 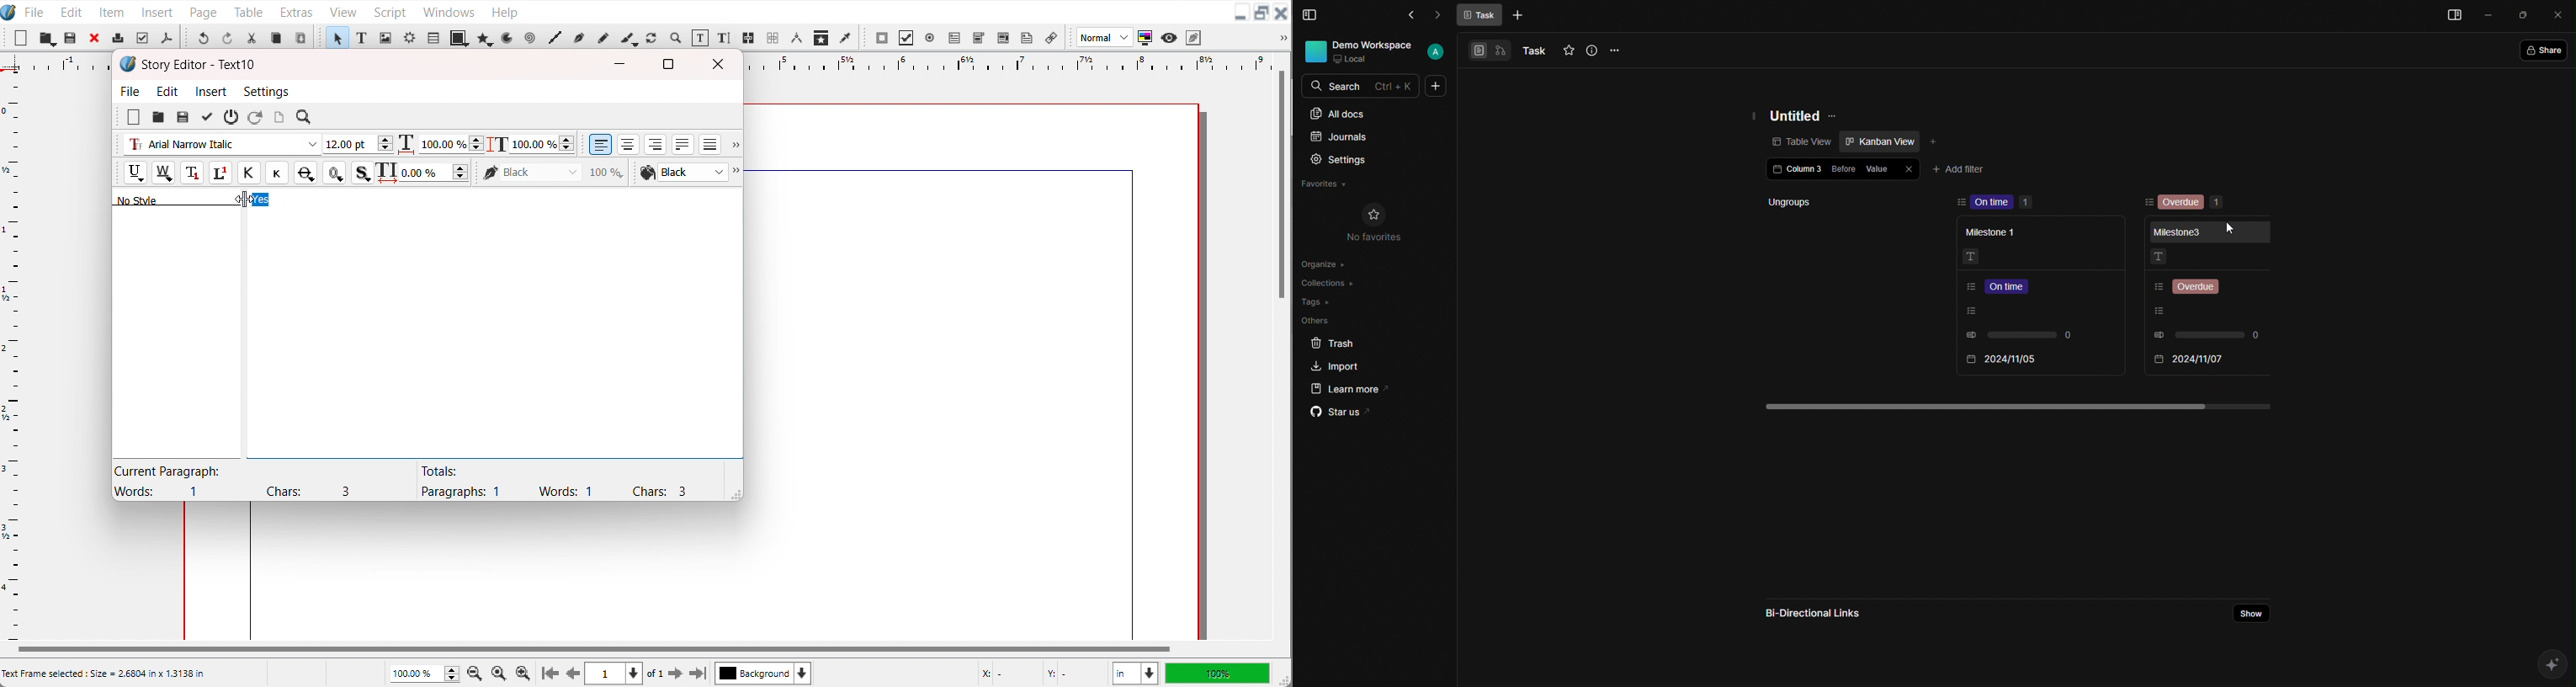 What do you see at coordinates (244, 481) in the screenshot?
I see `Text` at bounding box center [244, 481].